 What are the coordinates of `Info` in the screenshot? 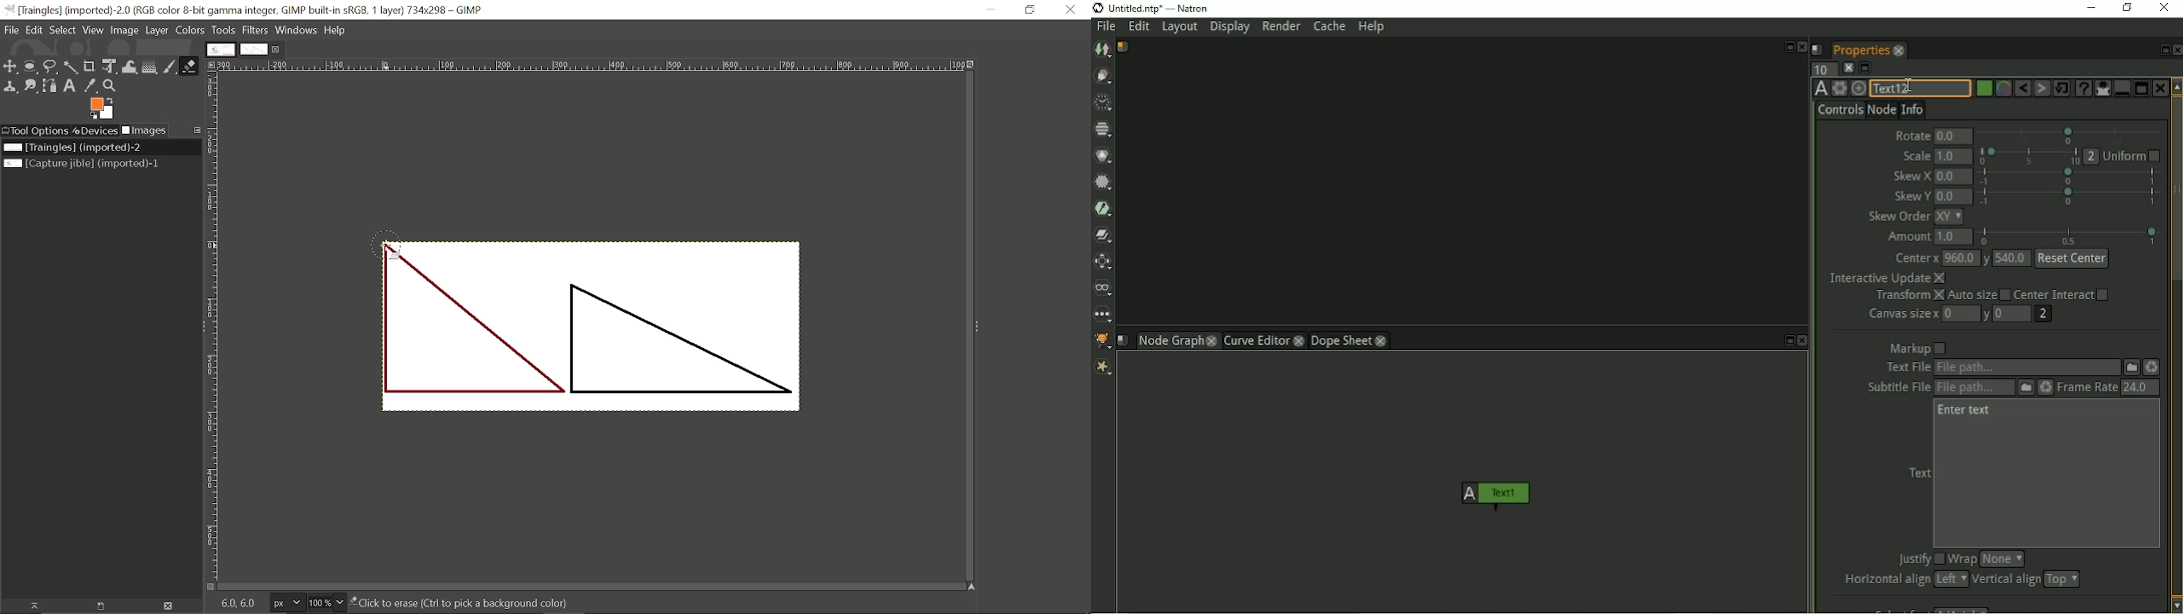 It's located at (1913, 108).